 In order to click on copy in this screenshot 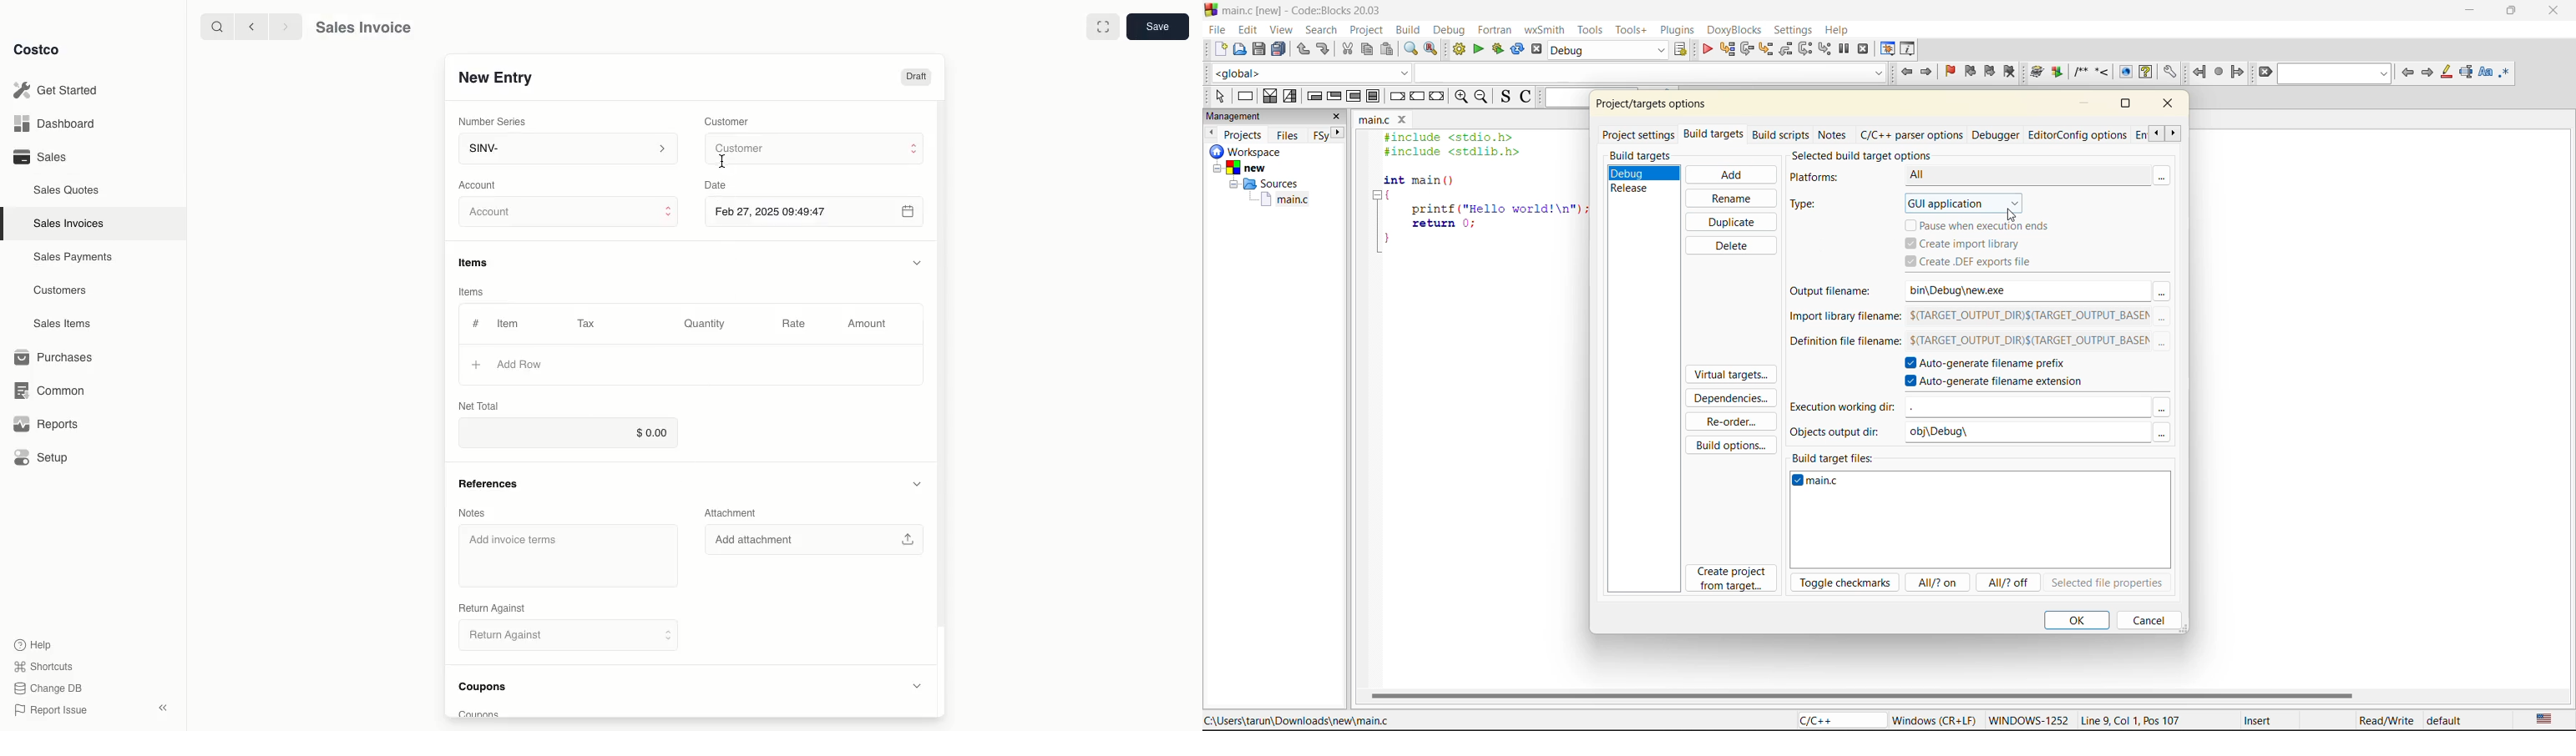, I will do `click(1368, 49)`.